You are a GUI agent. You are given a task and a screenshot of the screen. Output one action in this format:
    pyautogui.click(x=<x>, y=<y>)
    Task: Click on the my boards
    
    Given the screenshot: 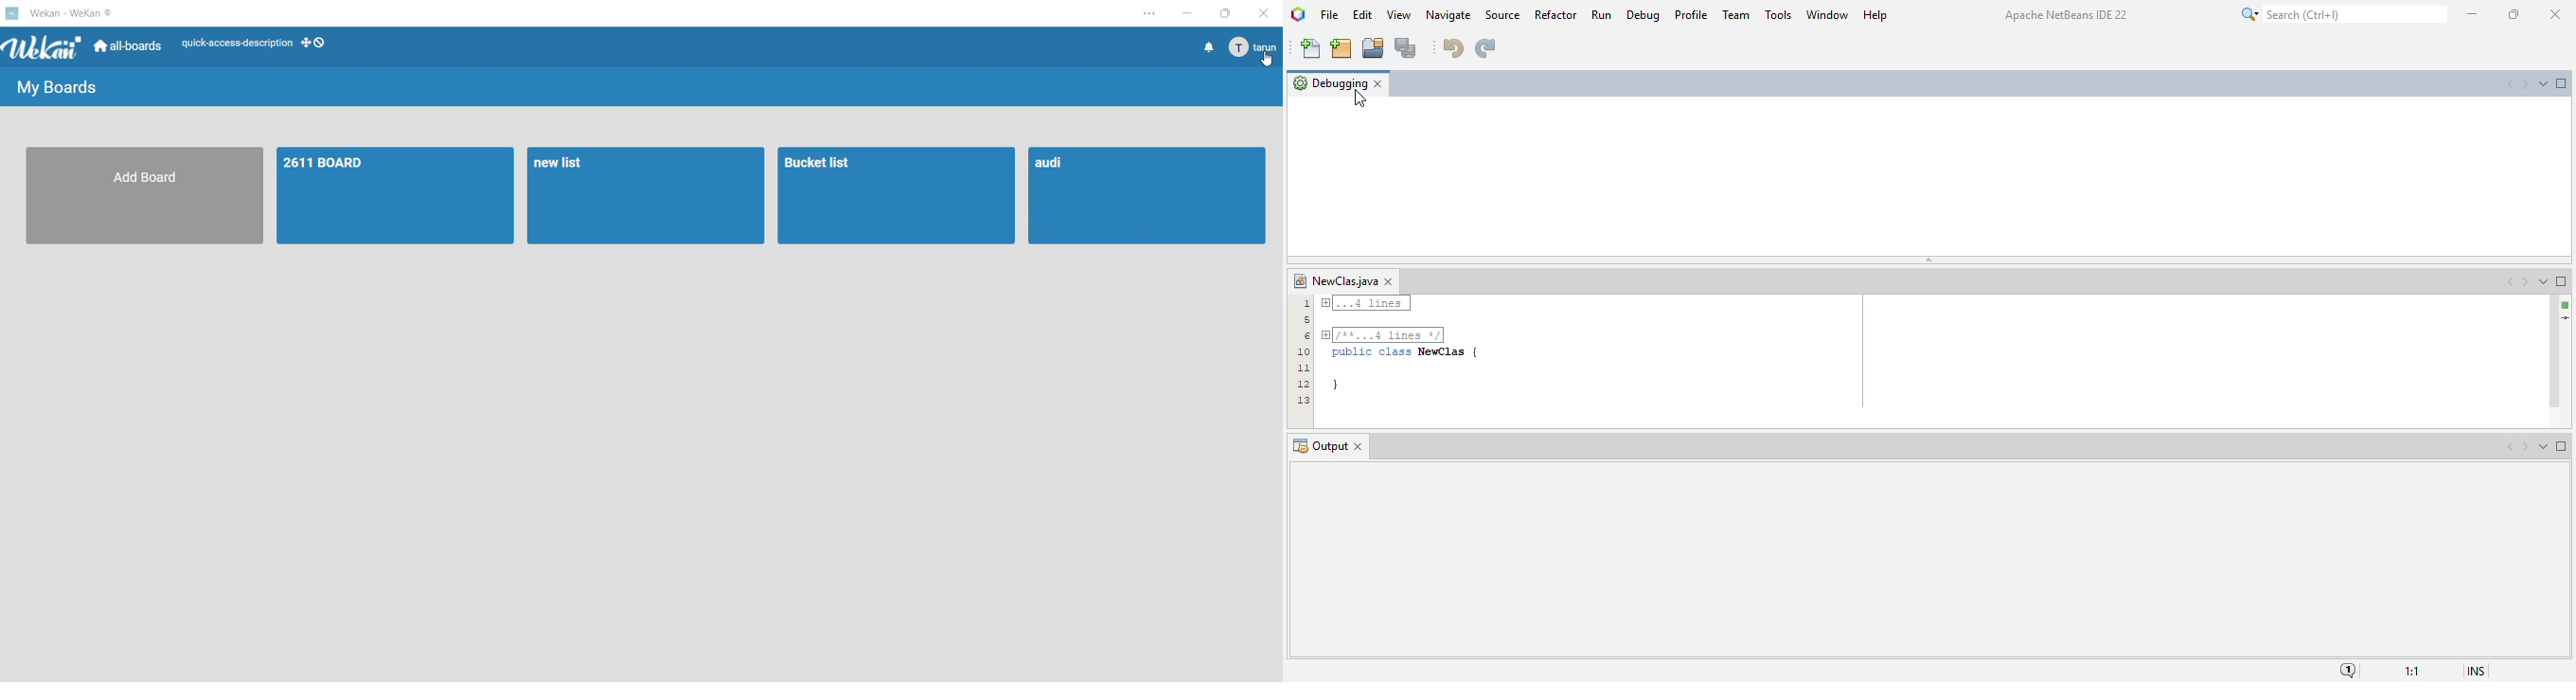 What is the action you would take?
    pyautogui.click(x=62, y=86)
    